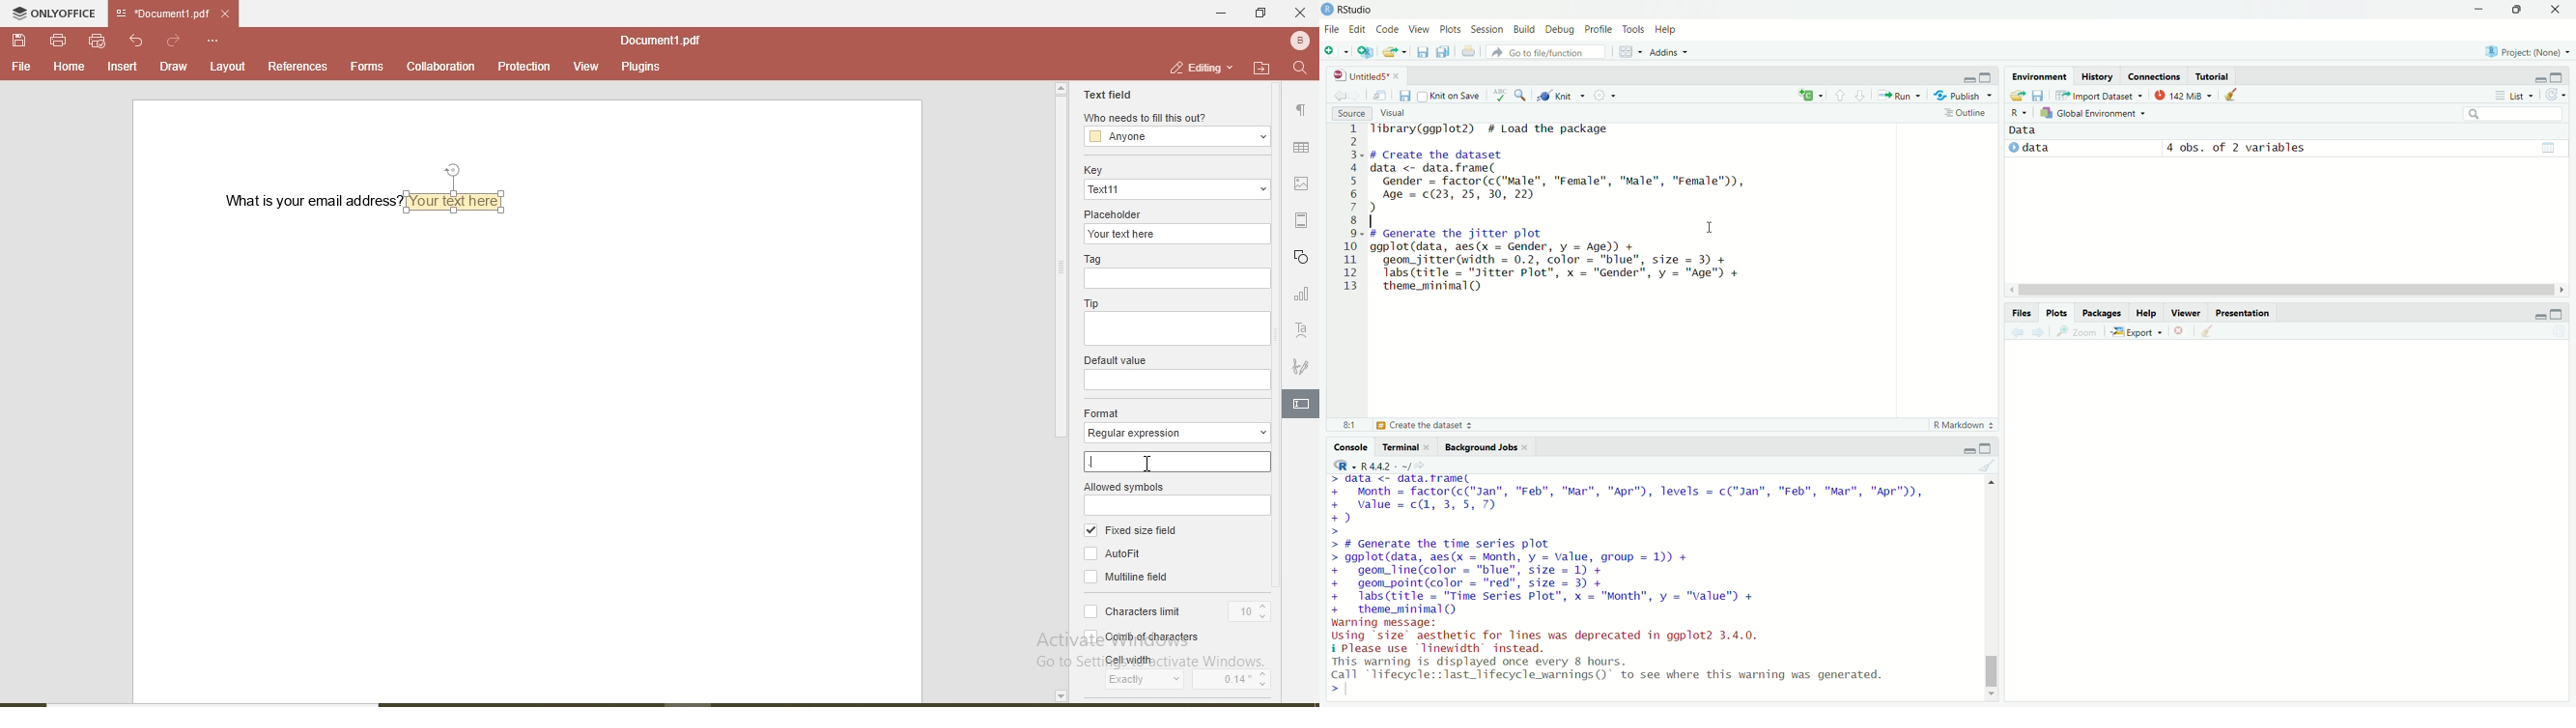 Image resolution: width=2576 pixels, height=728 pixels. I want to click on profile, so click(1600, 28).